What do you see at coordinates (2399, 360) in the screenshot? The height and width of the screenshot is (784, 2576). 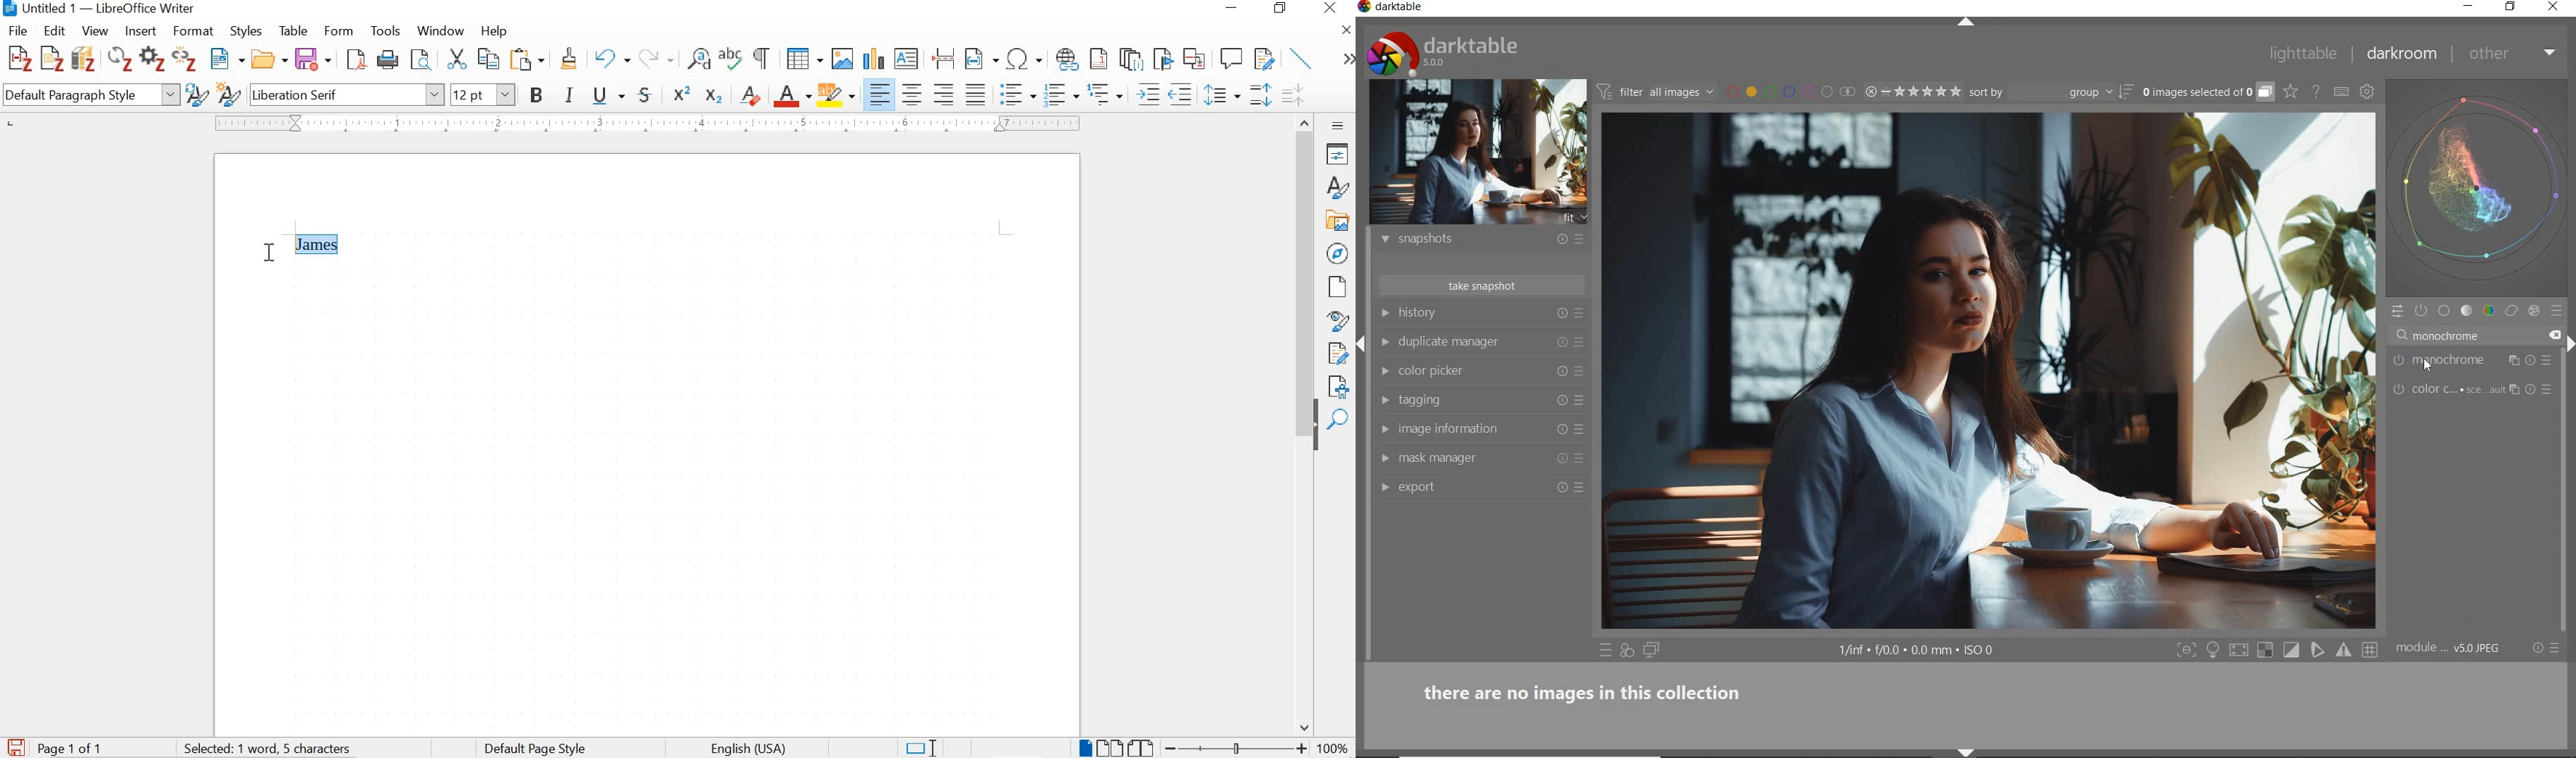 I see `'monochrome' is switched off` at bounding box center [2399, 360].